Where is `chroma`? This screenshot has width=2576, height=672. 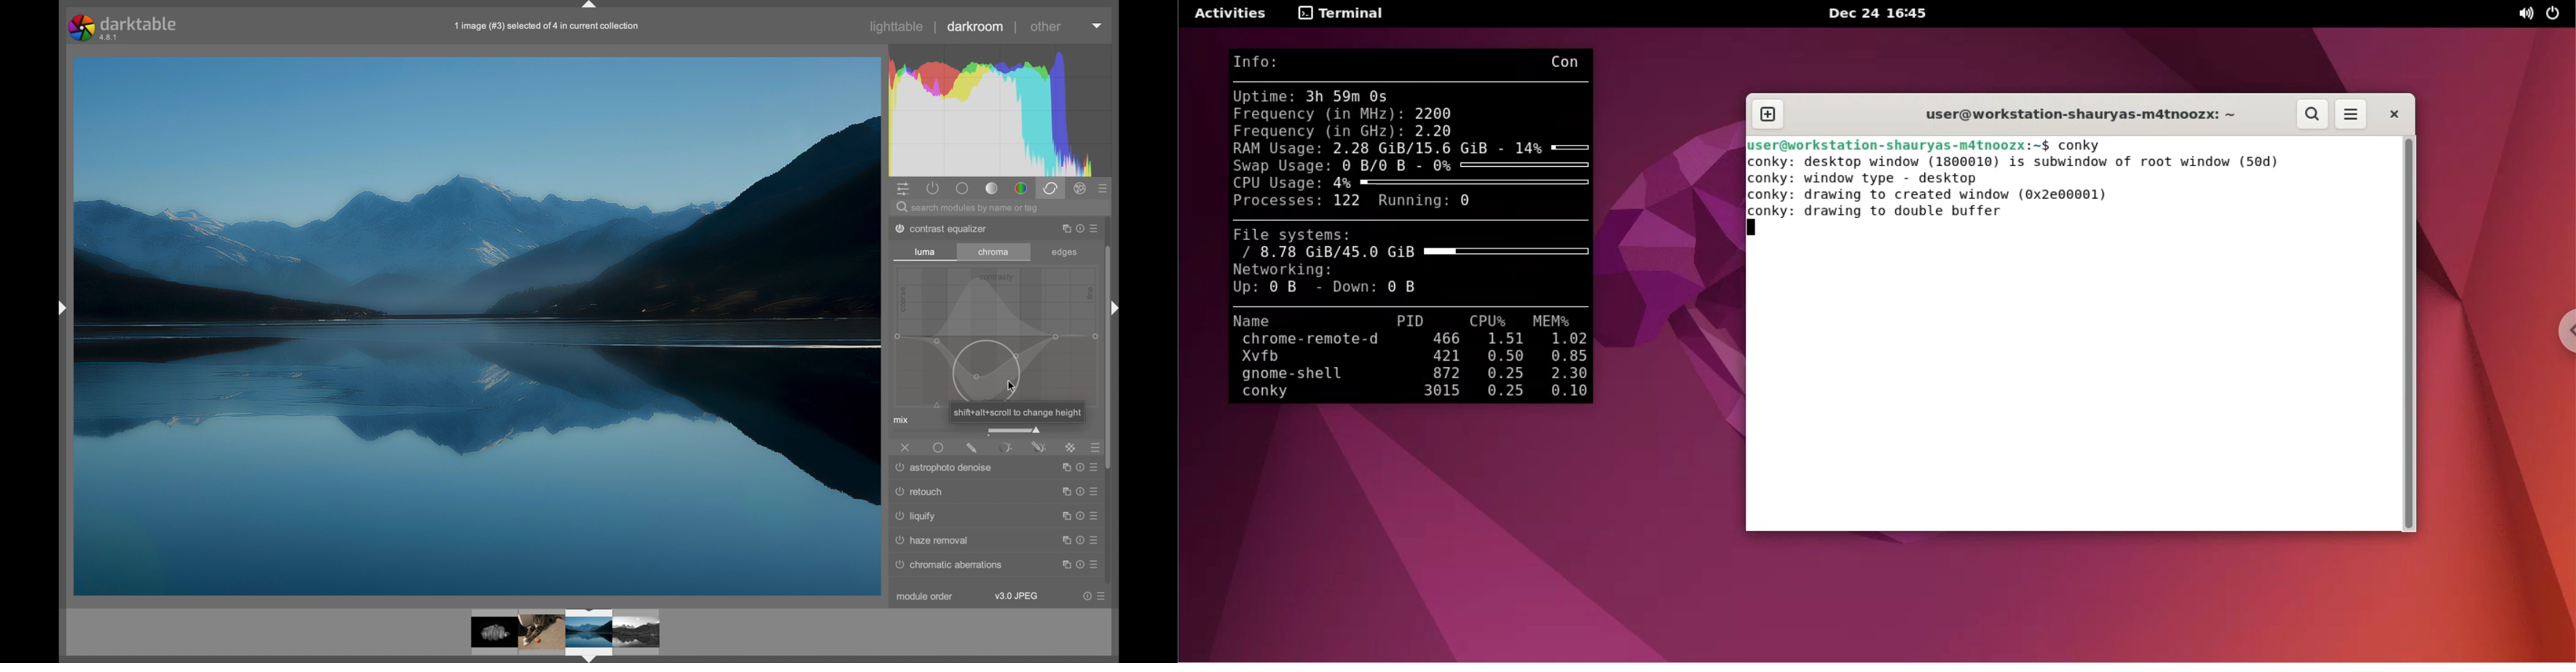
chroma is located at coordinates (994, 252).